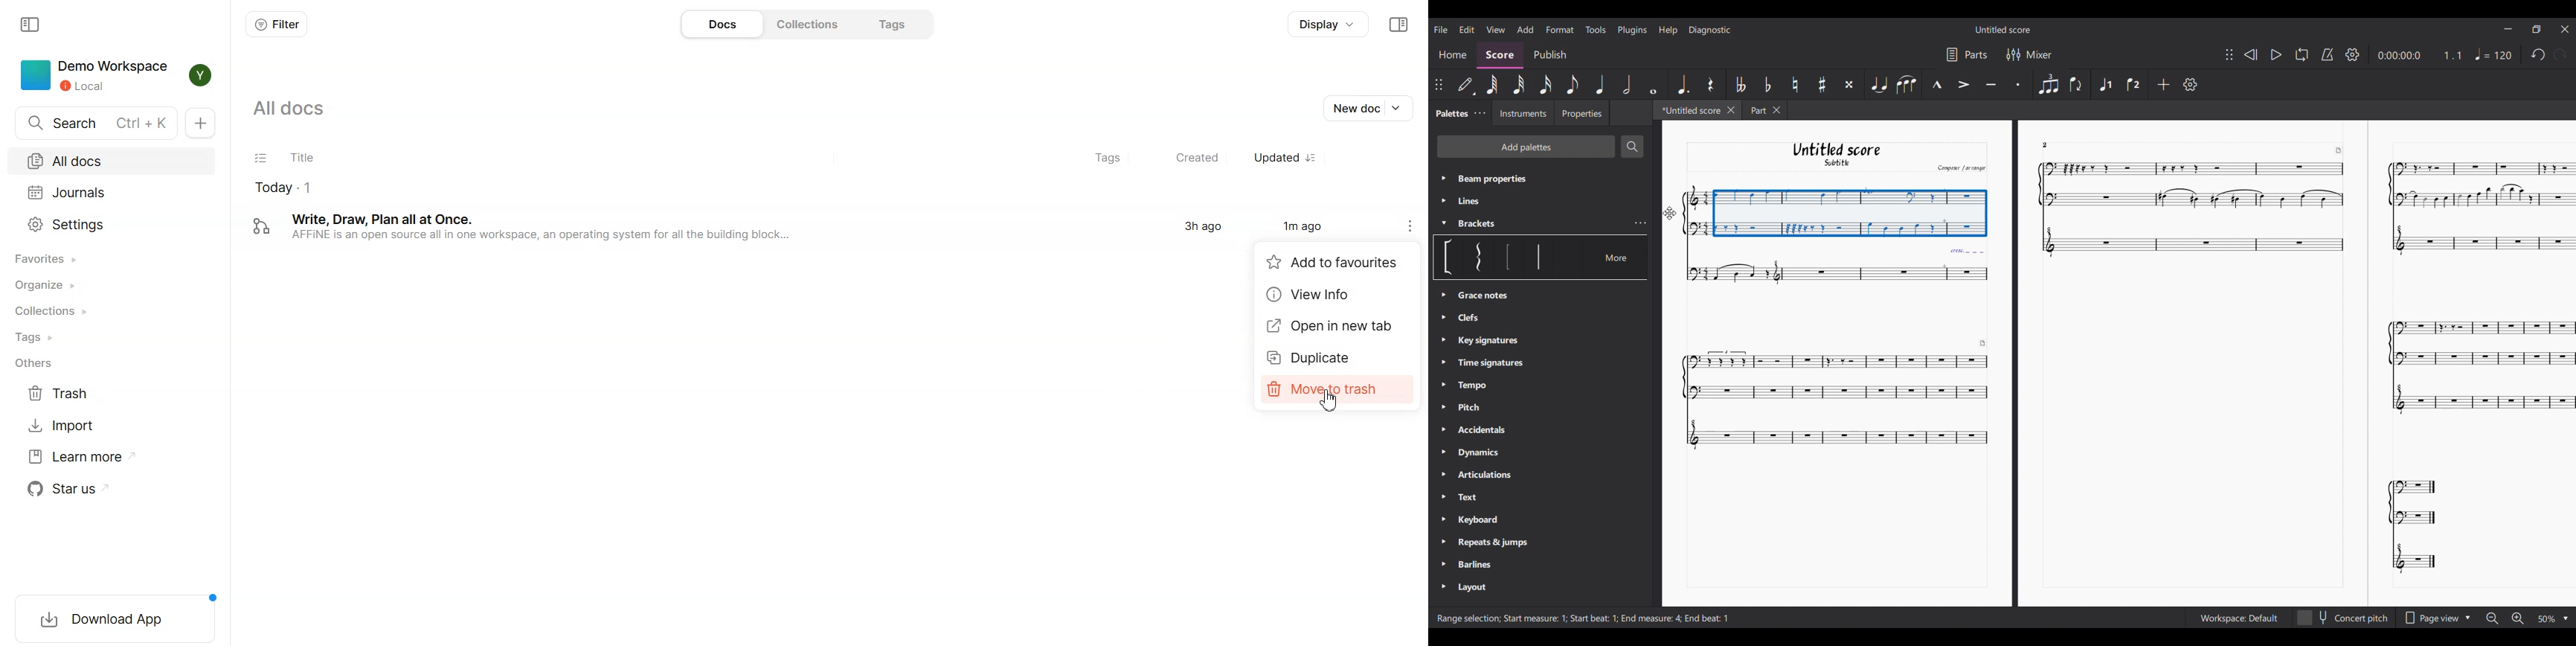 The height and width of the screenshot is (672, 2576). I want to click on , so click(2414, 487).